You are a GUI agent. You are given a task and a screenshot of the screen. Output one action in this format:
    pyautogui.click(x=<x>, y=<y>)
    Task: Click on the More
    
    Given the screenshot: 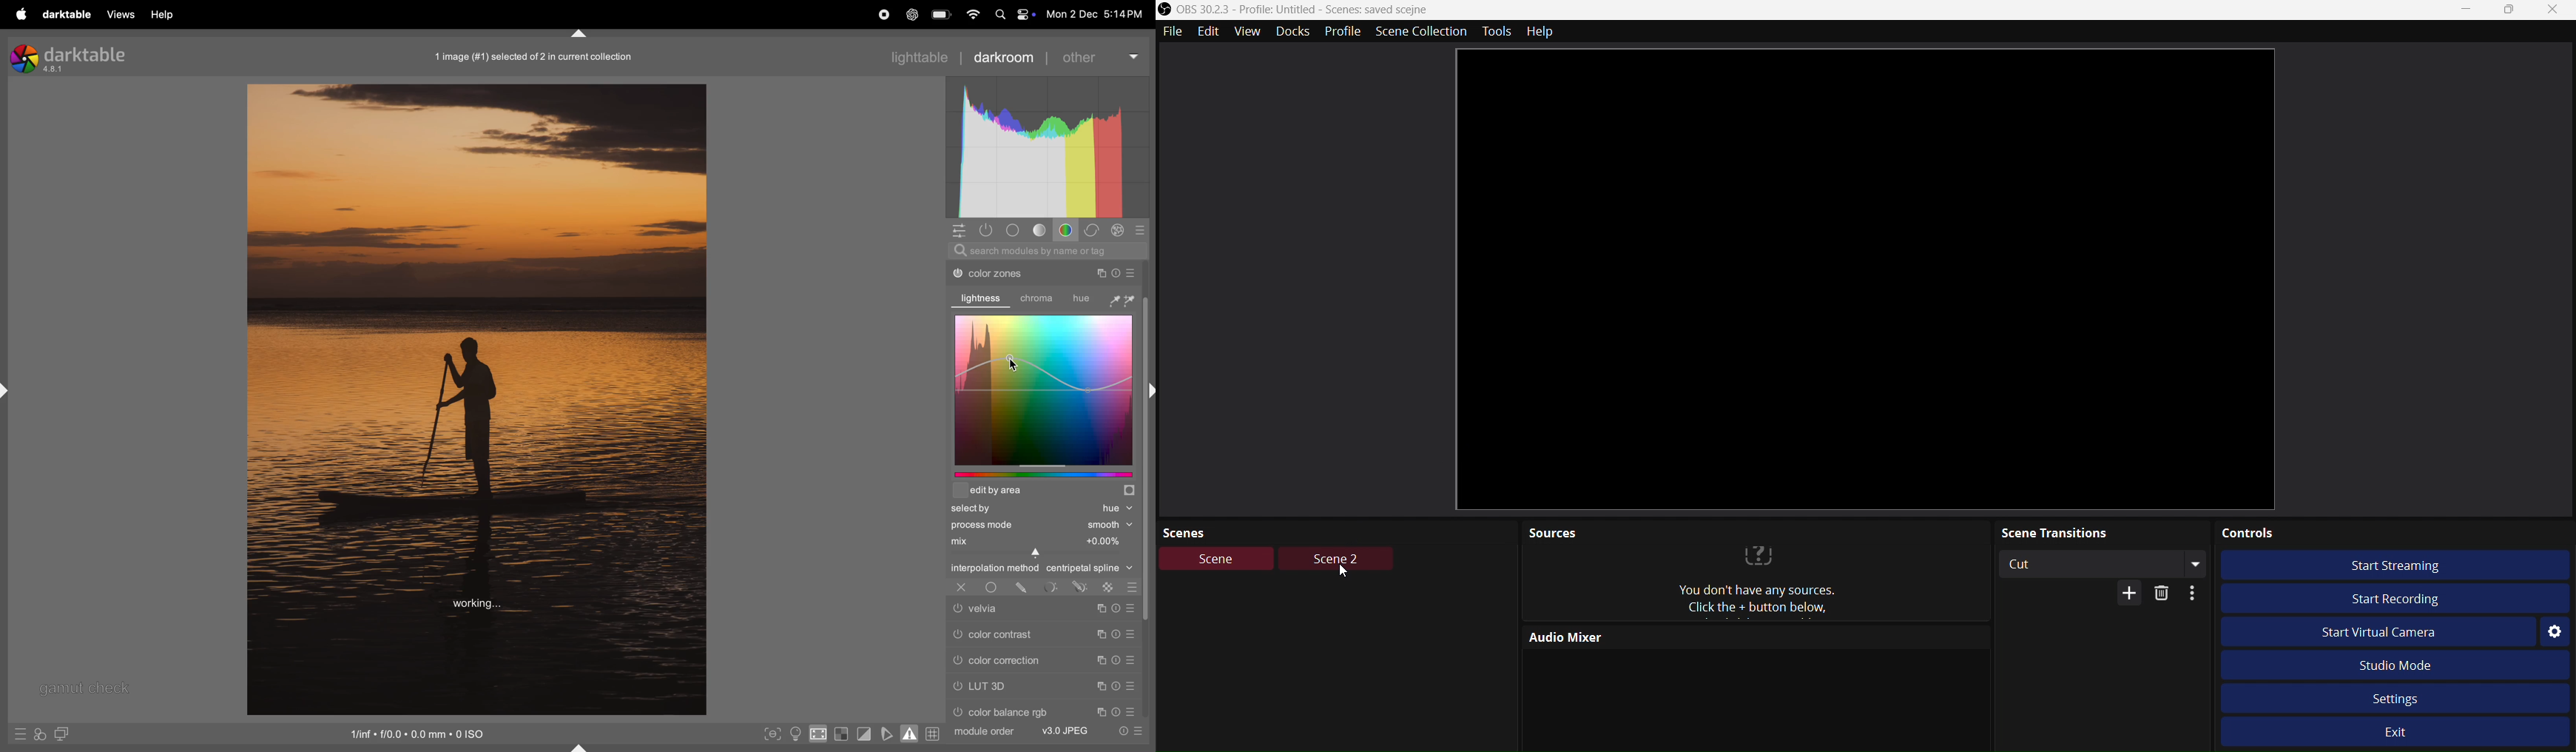 What is the action you would take?
    pyautogui.click(x=2130, y=594)
    